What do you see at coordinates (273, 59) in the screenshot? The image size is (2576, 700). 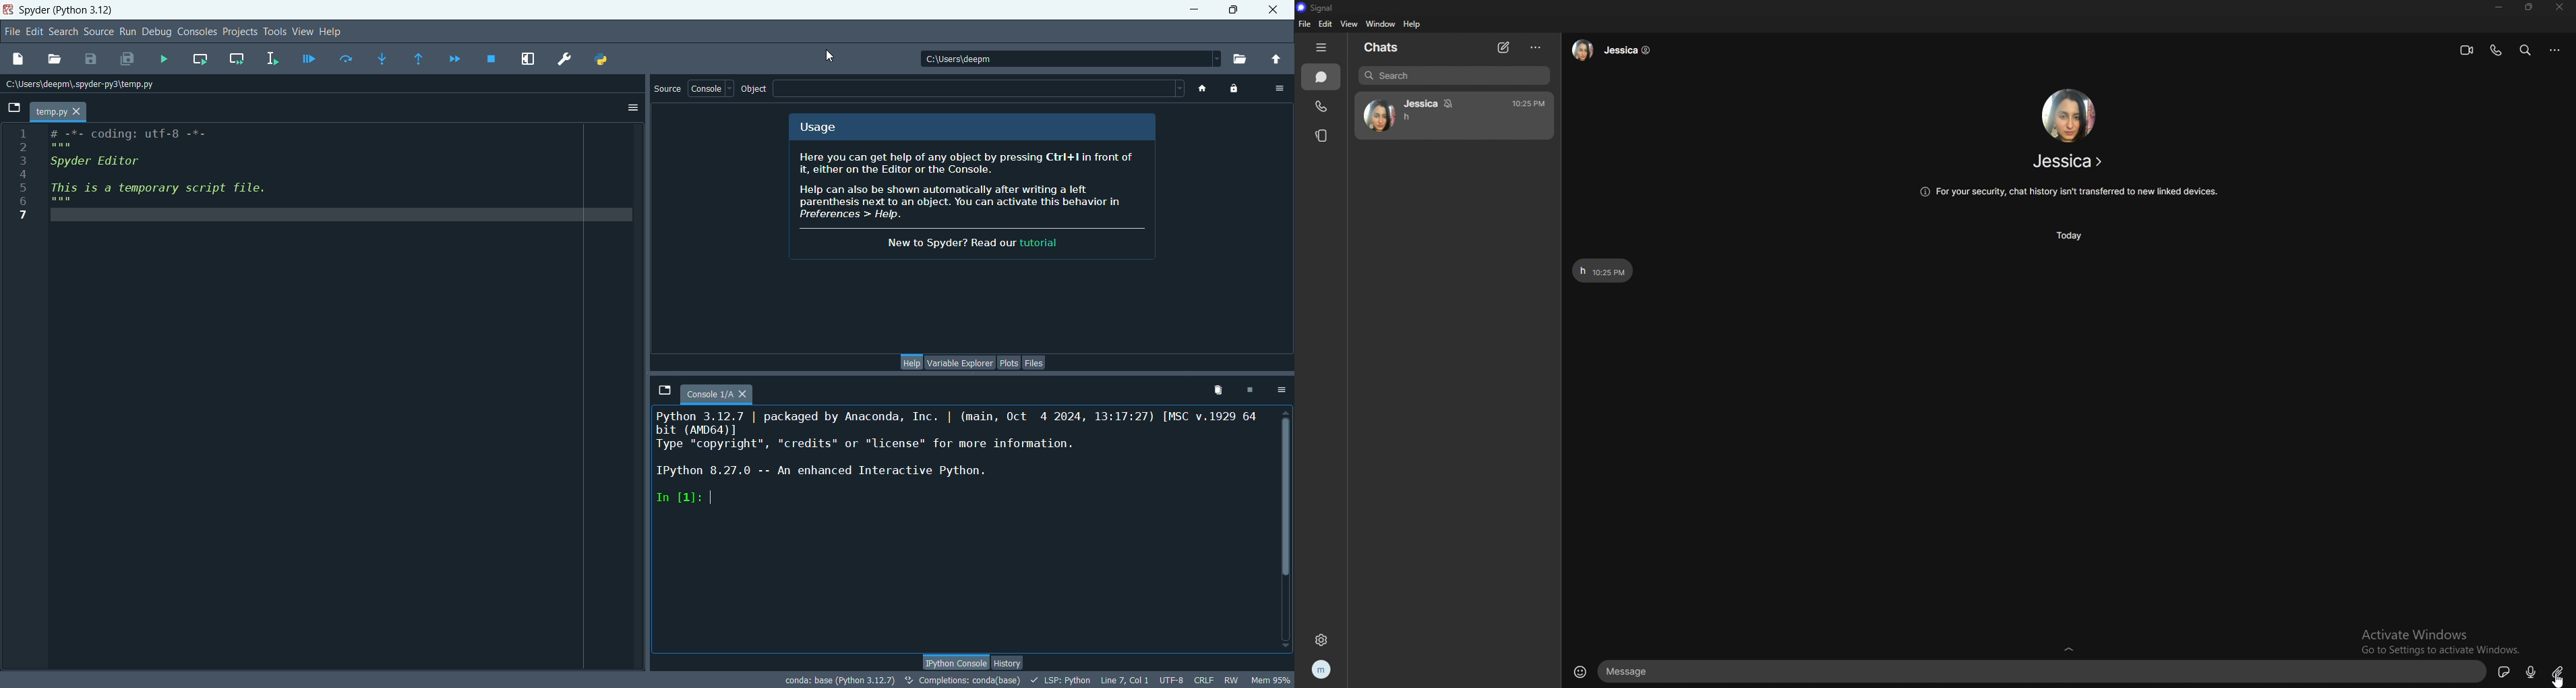 I see `run selection` at bounding box center [273, 59].